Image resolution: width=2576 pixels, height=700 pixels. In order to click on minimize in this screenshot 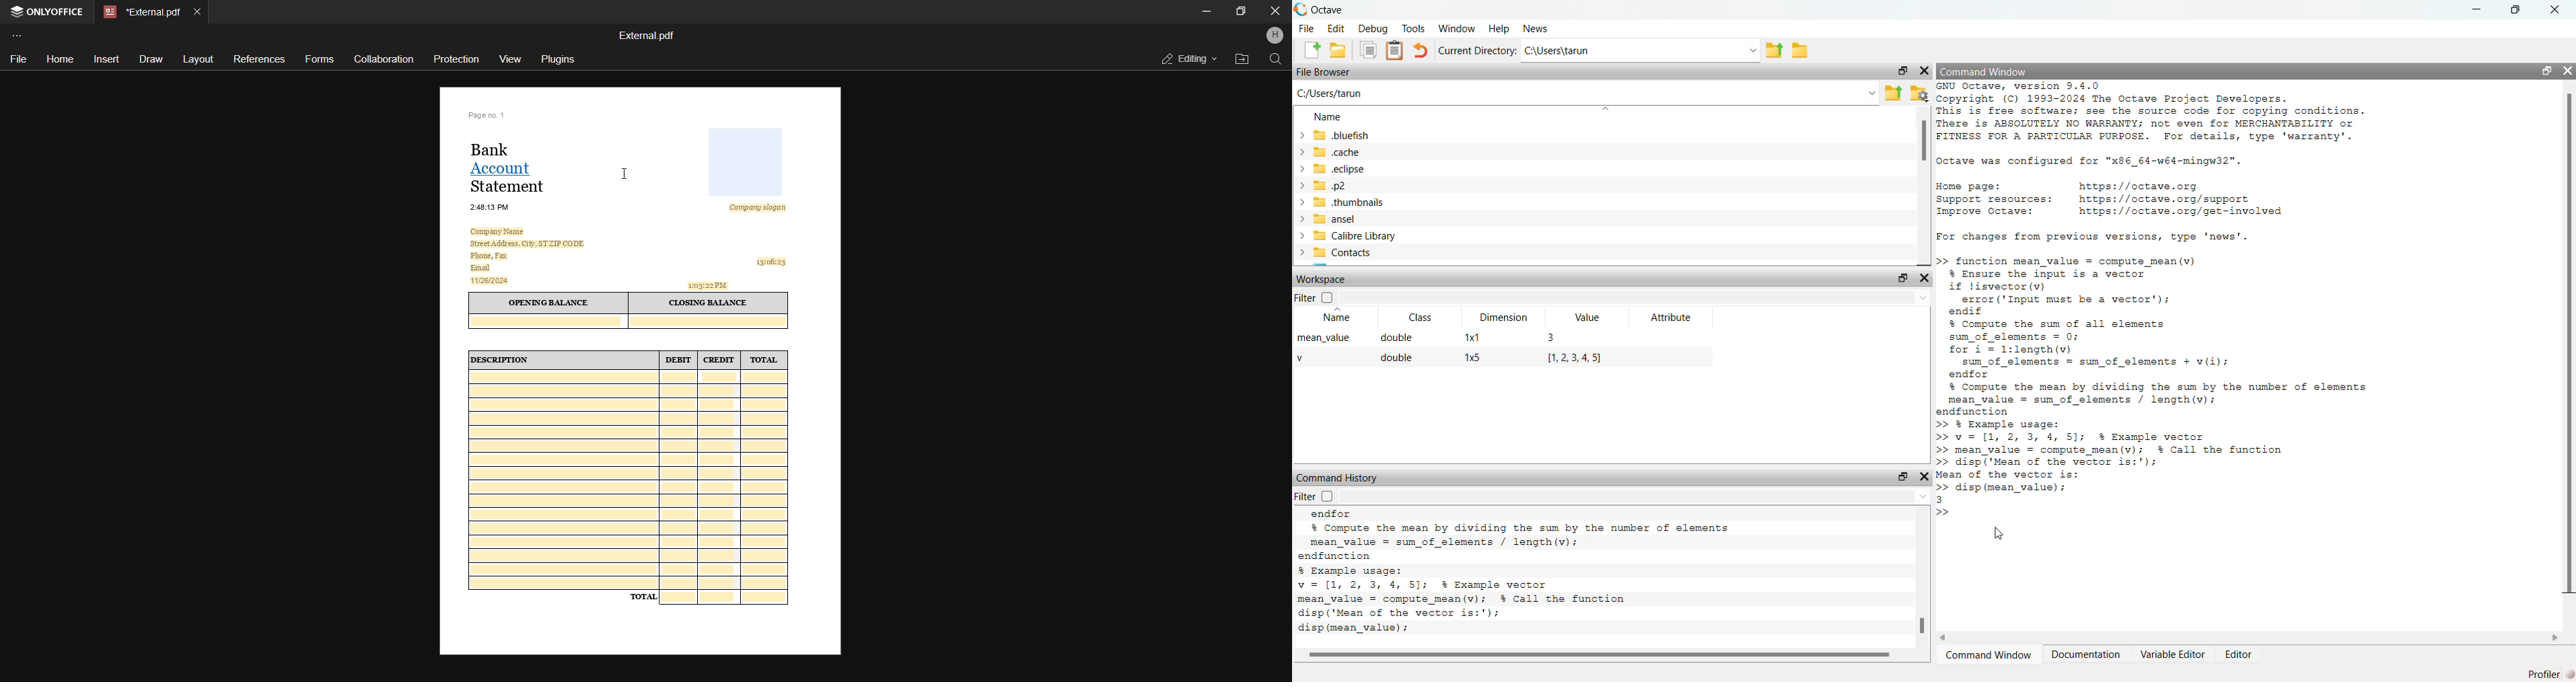, I will do `click(1206, 11)`.